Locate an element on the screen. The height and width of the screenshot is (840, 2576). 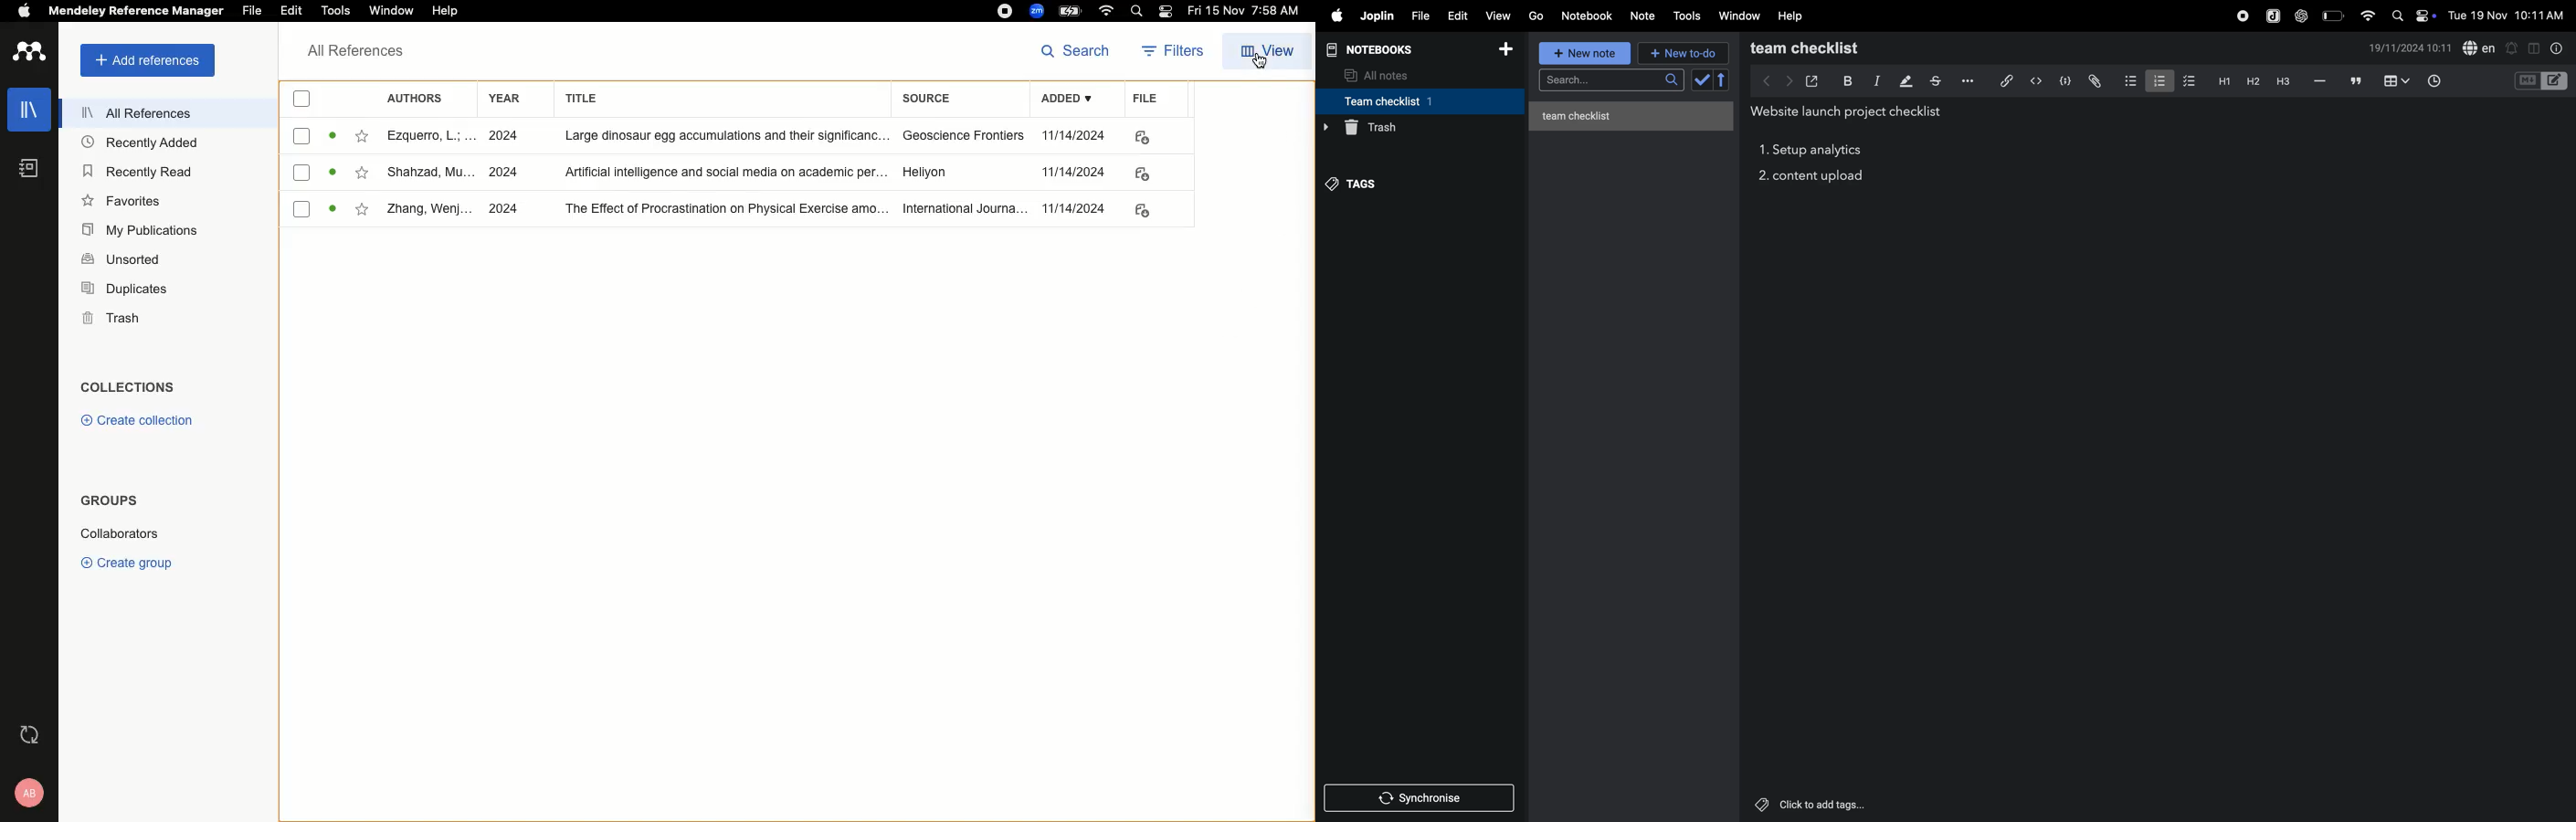
Help is located at coordinates (446, 9).